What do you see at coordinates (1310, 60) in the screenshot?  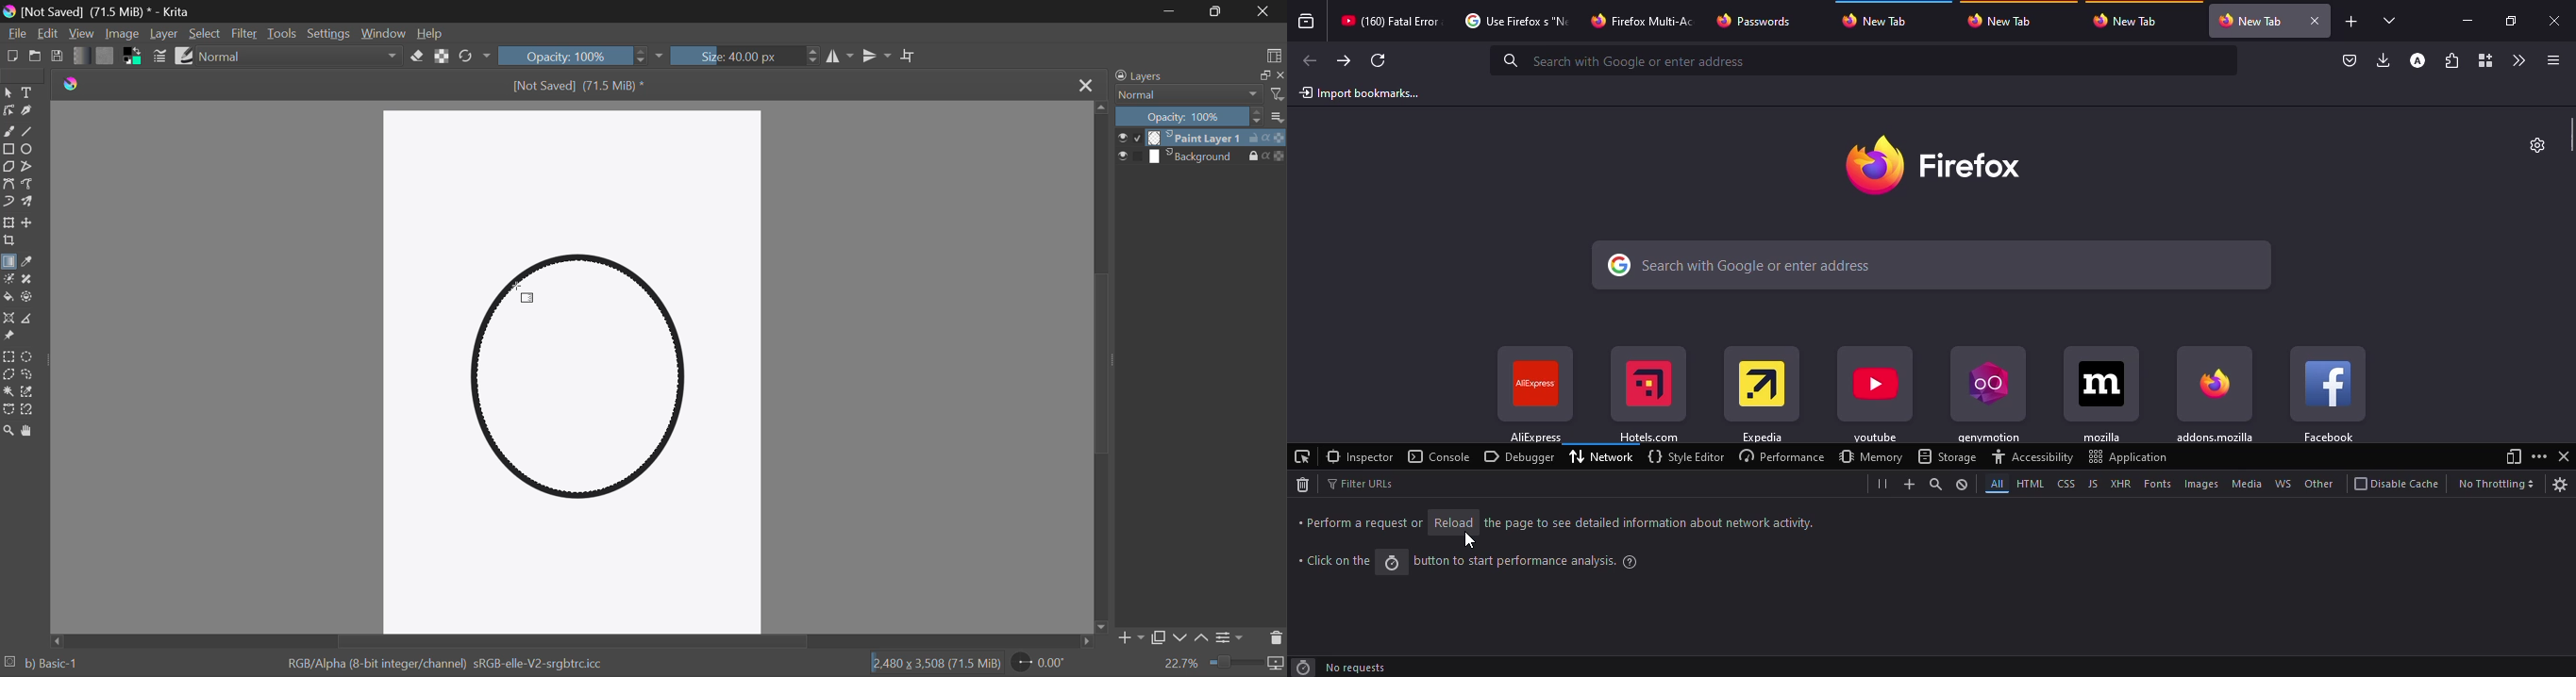 I see `back` at bounding box center [1310, 60].